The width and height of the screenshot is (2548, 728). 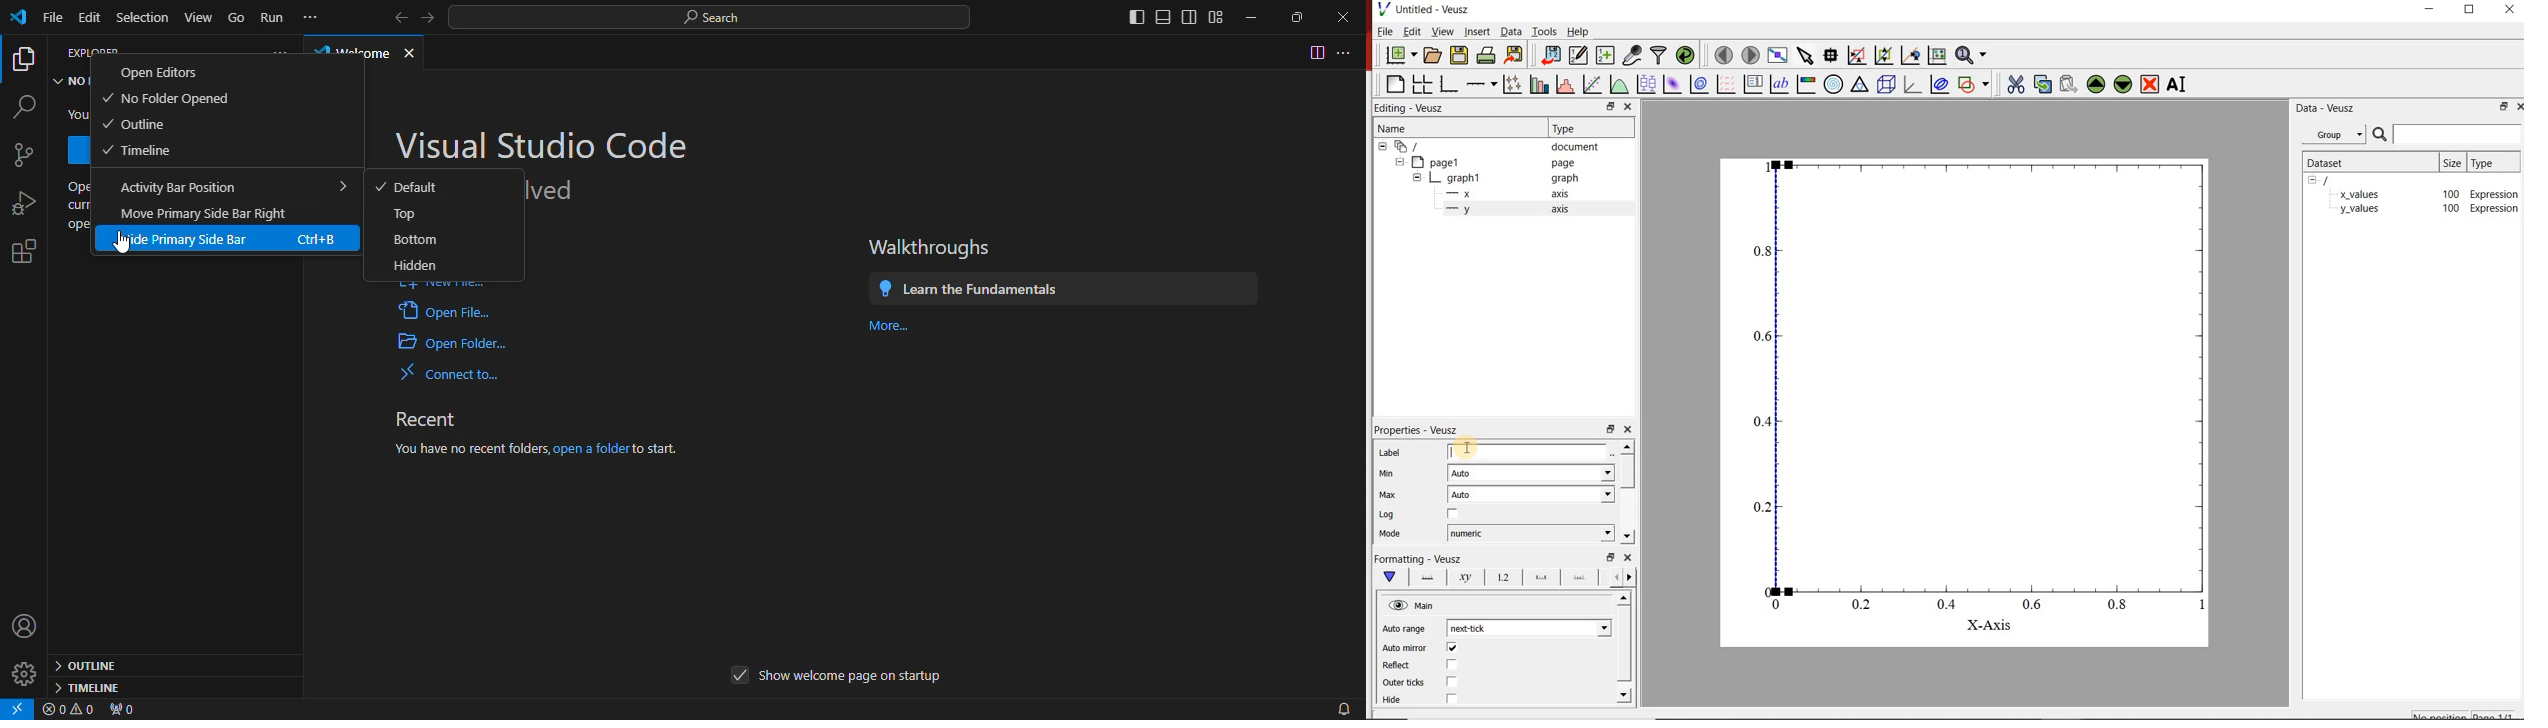 I want to click on 3d graph, so click(x=1914, y=86).